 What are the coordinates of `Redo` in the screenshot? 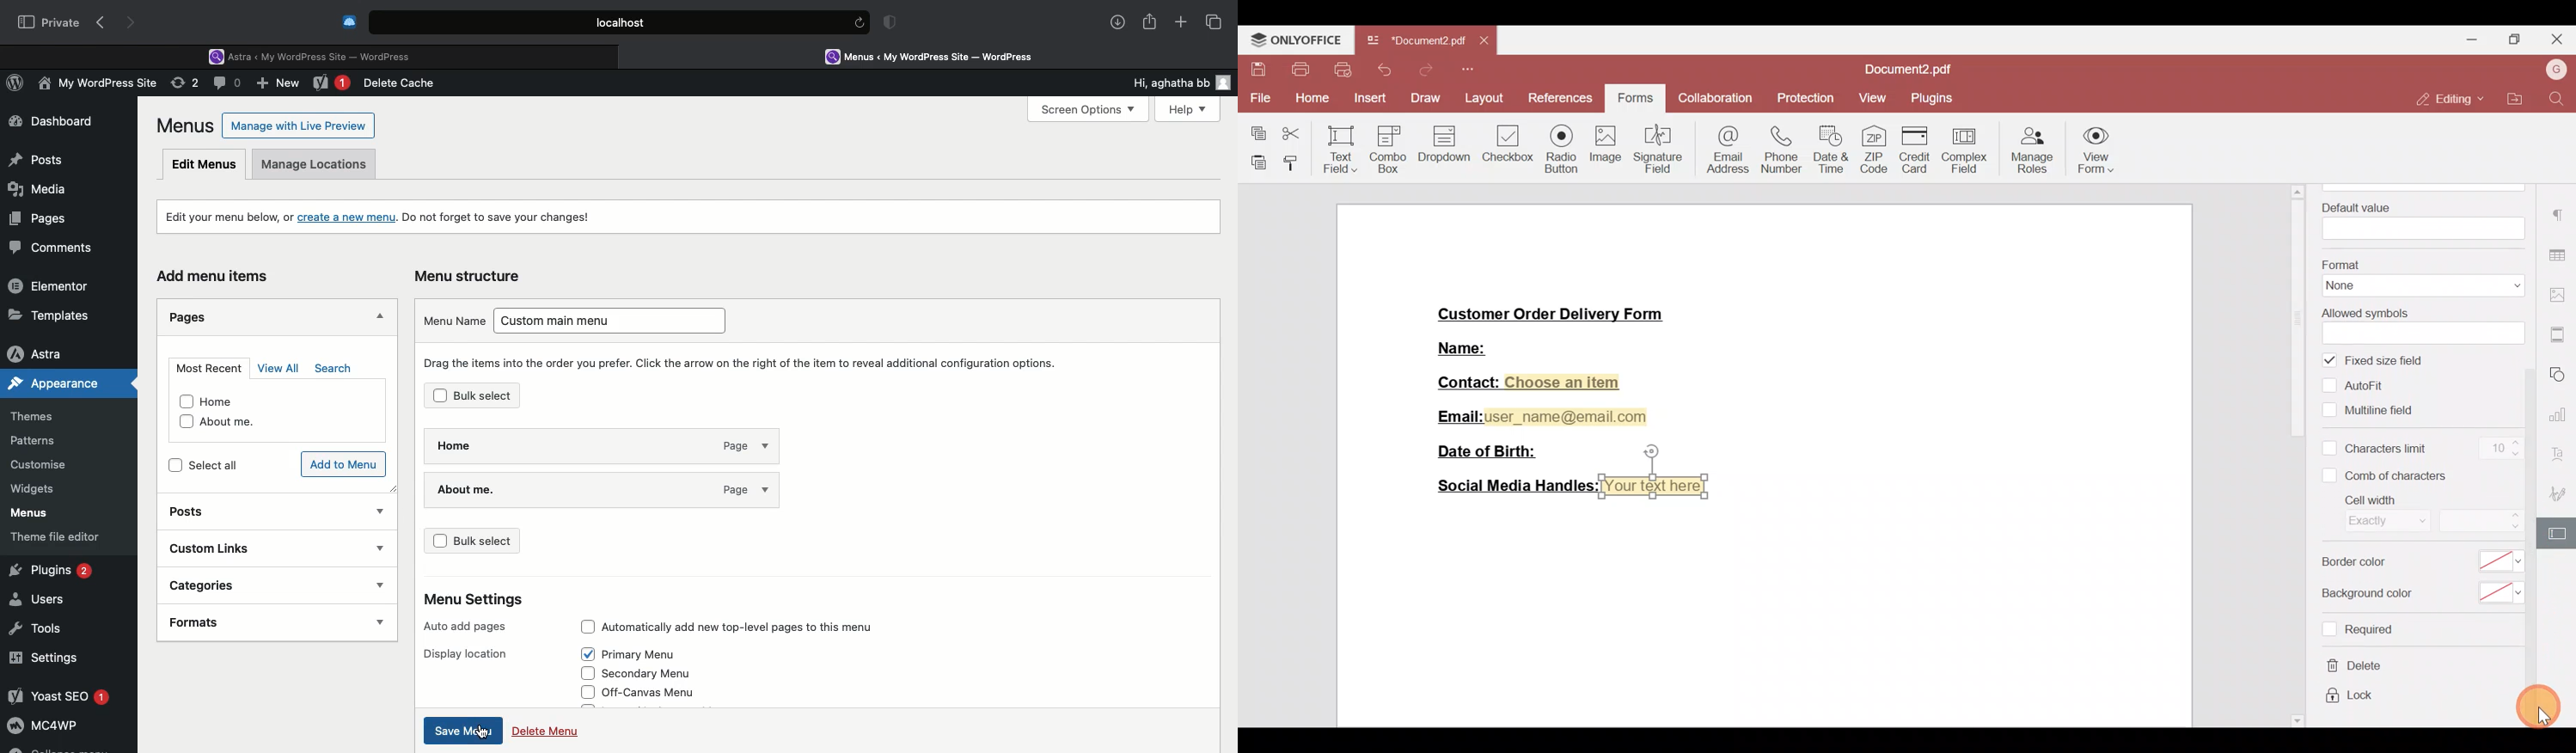 It's located at (1424, 70).